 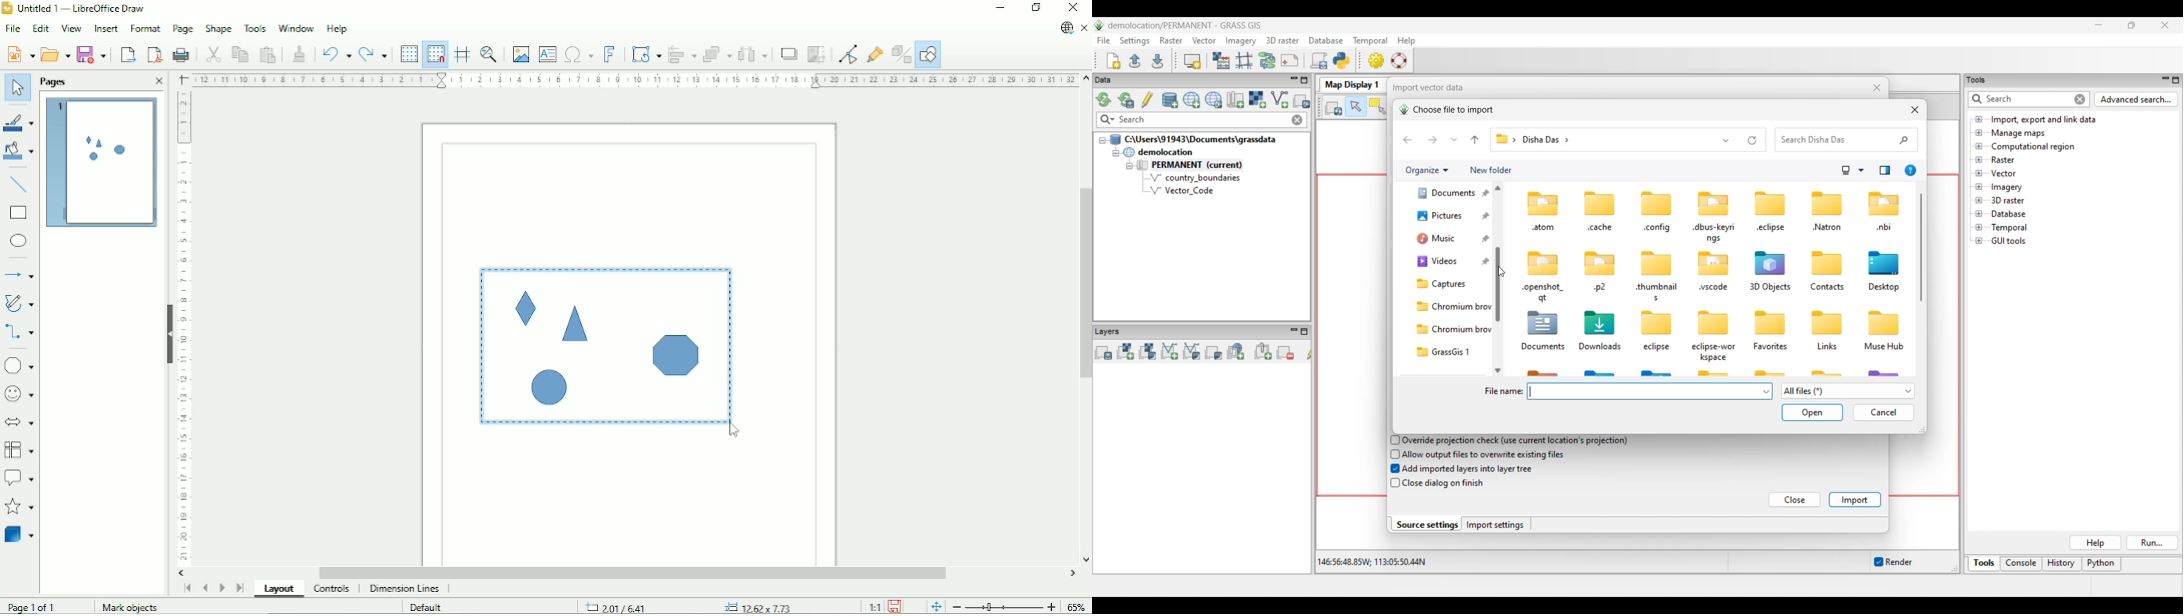 I want to click on Default, so click(x=429, y=606).